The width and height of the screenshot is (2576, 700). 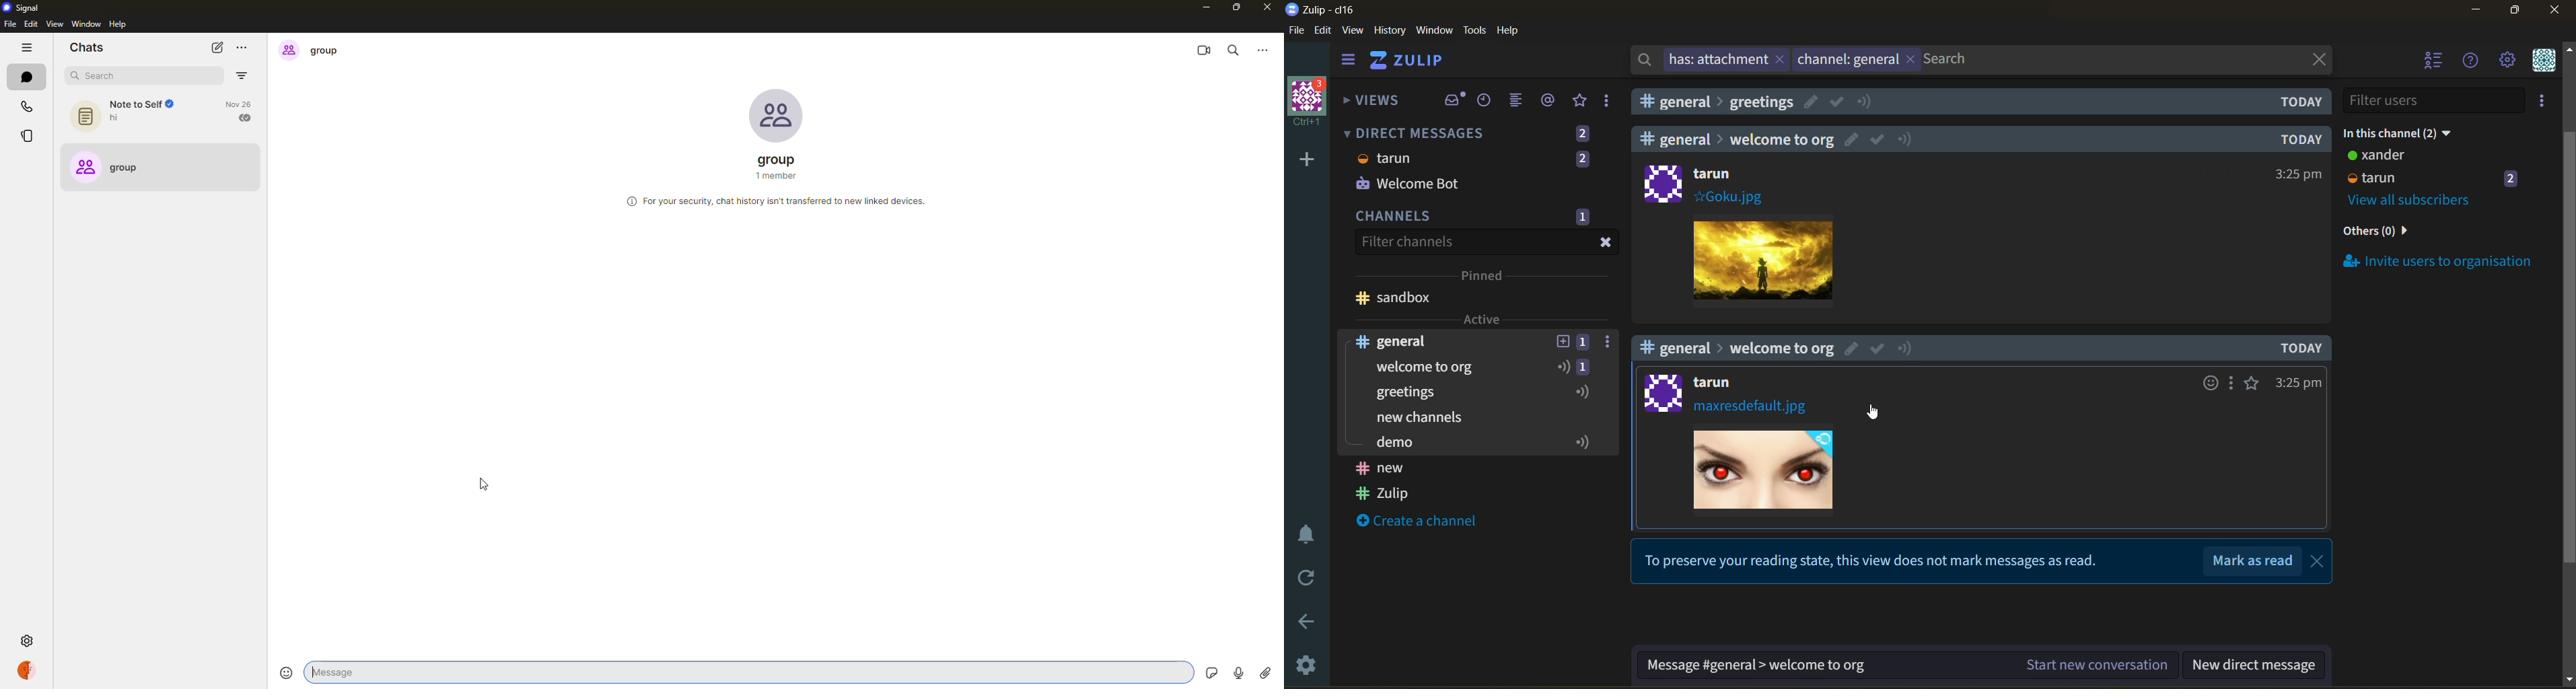 I want to click on logo, so click(x=1662, y=182).